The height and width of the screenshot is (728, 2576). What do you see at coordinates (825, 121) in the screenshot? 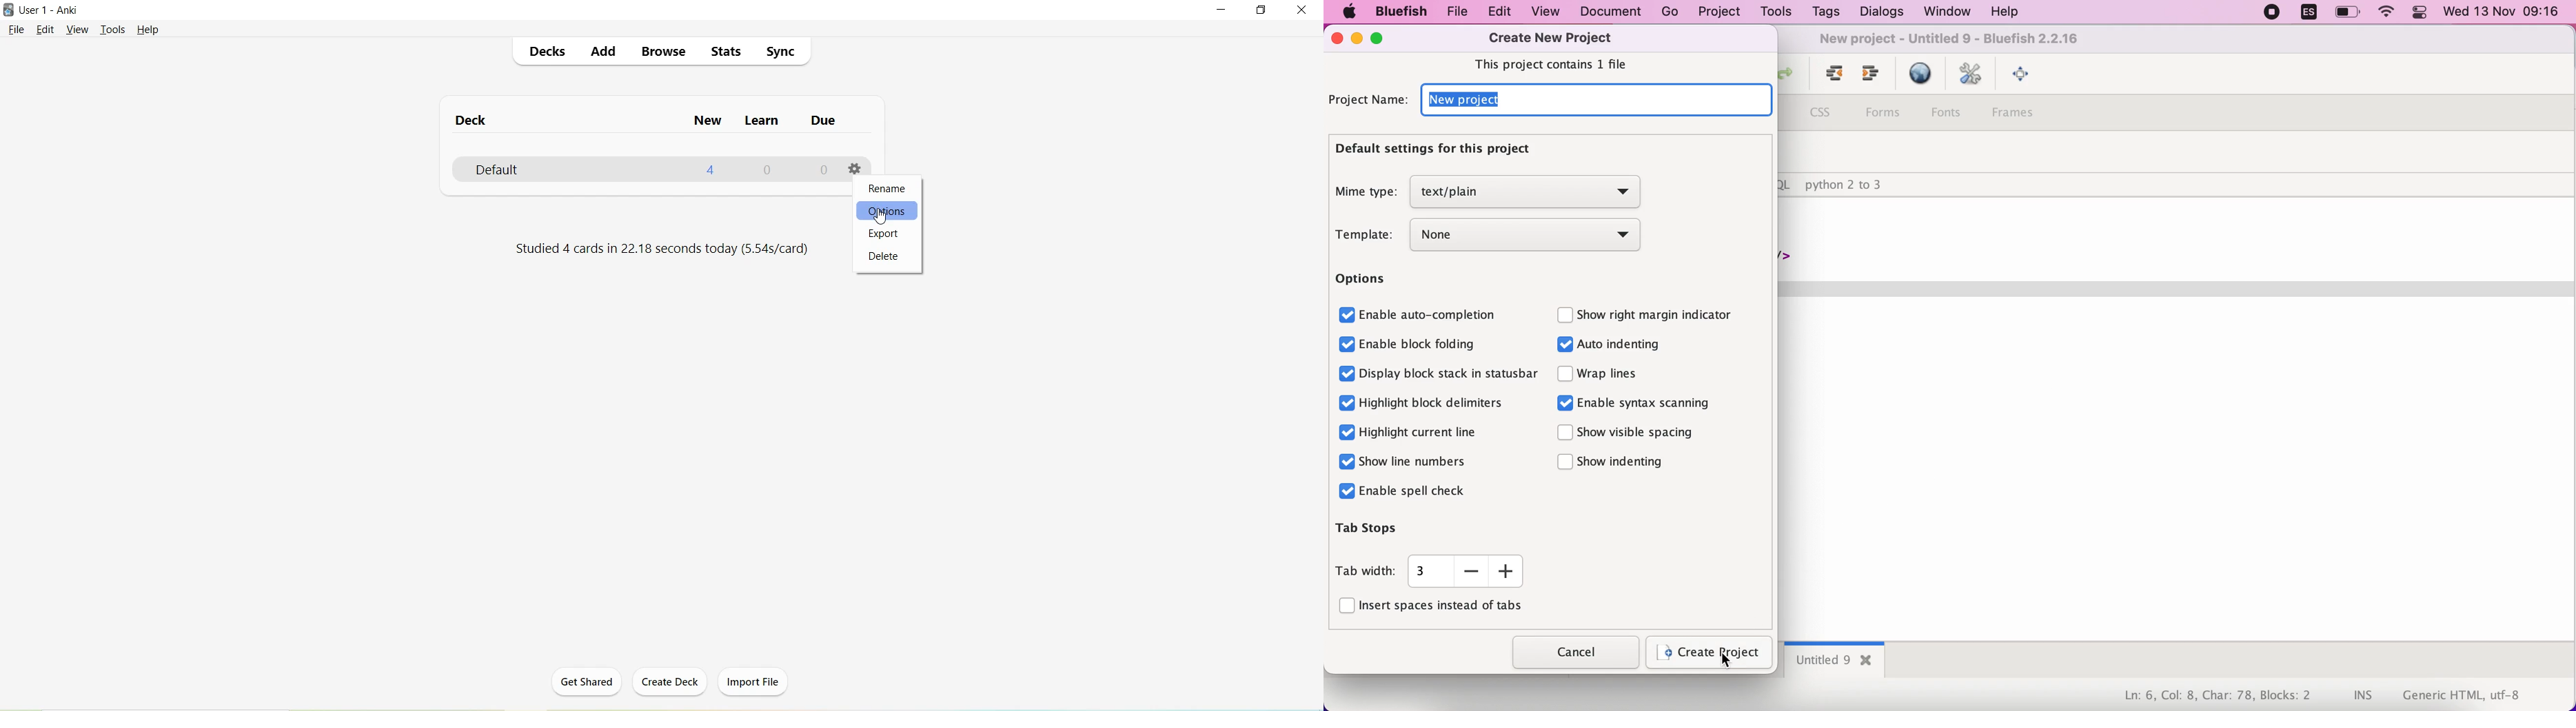
I see `Due` at bounding box center [825, 121].